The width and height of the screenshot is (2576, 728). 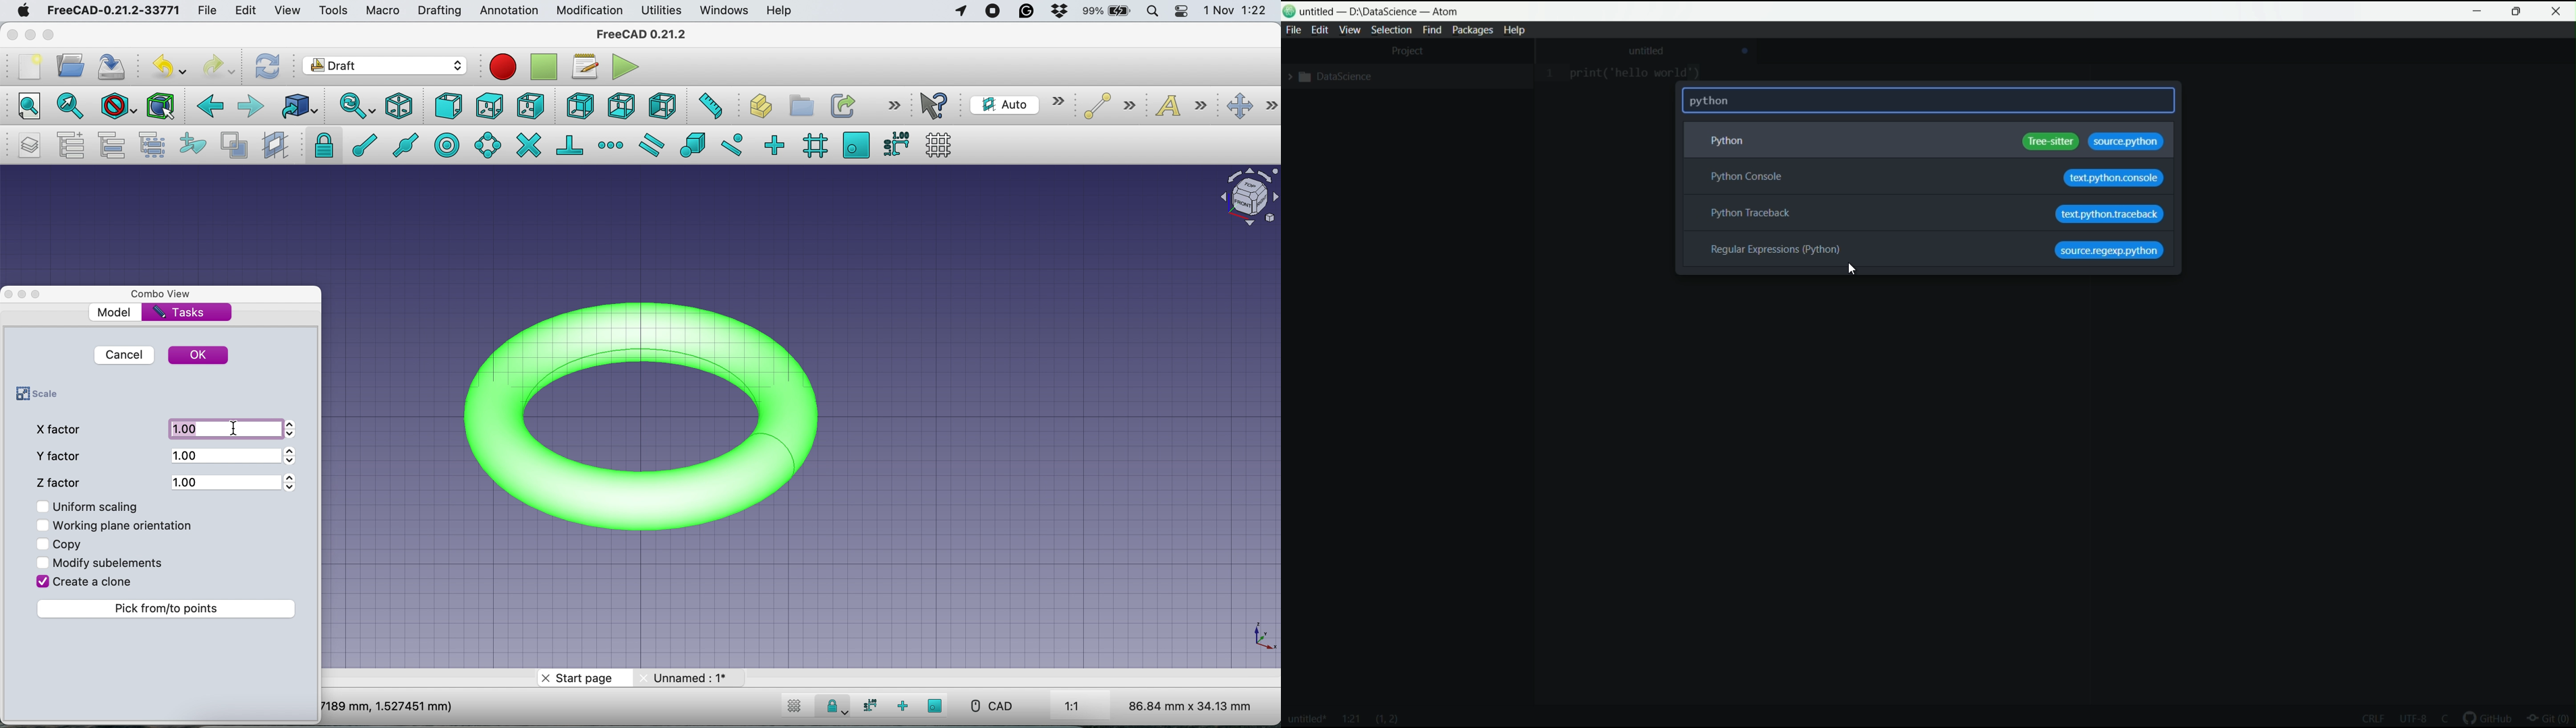 I want to click on open, so click(x=70, y=68).